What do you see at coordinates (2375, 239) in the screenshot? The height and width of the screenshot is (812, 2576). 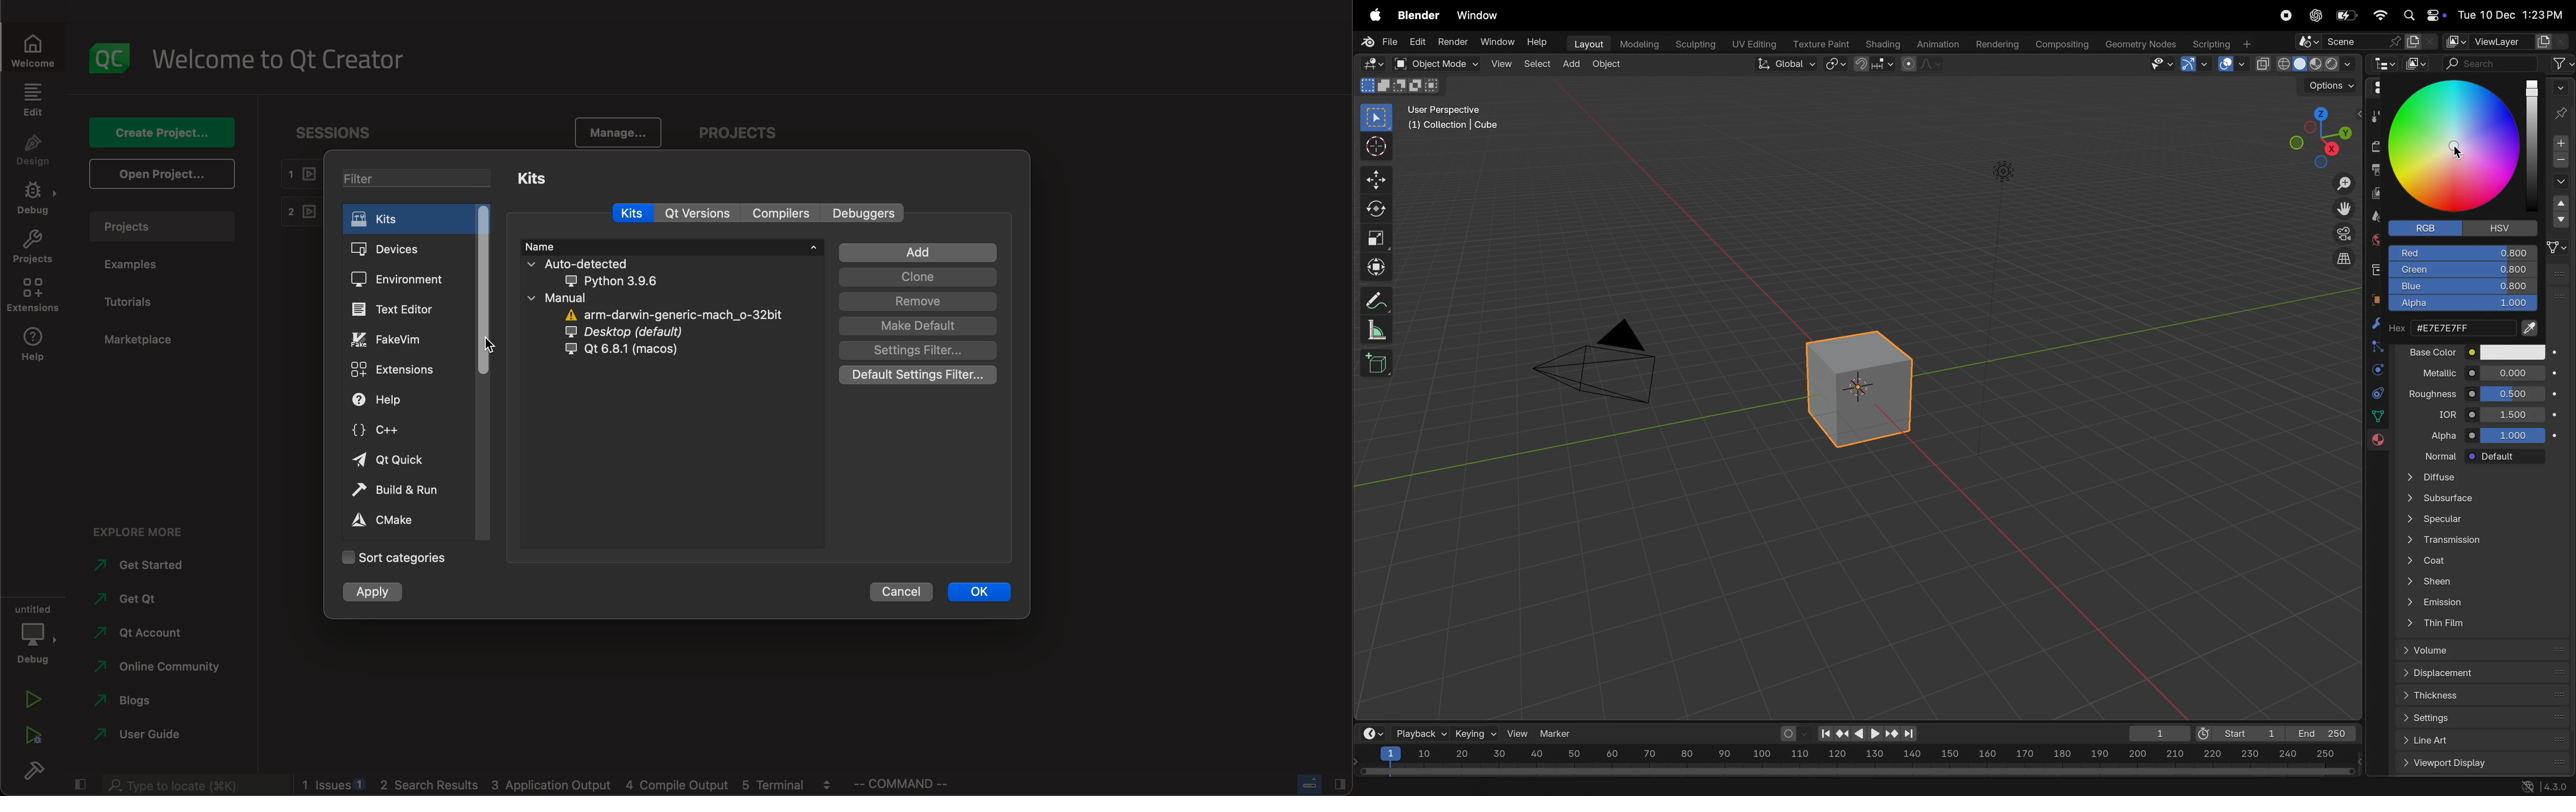 I see `world` at bounding box center [2375, 239].